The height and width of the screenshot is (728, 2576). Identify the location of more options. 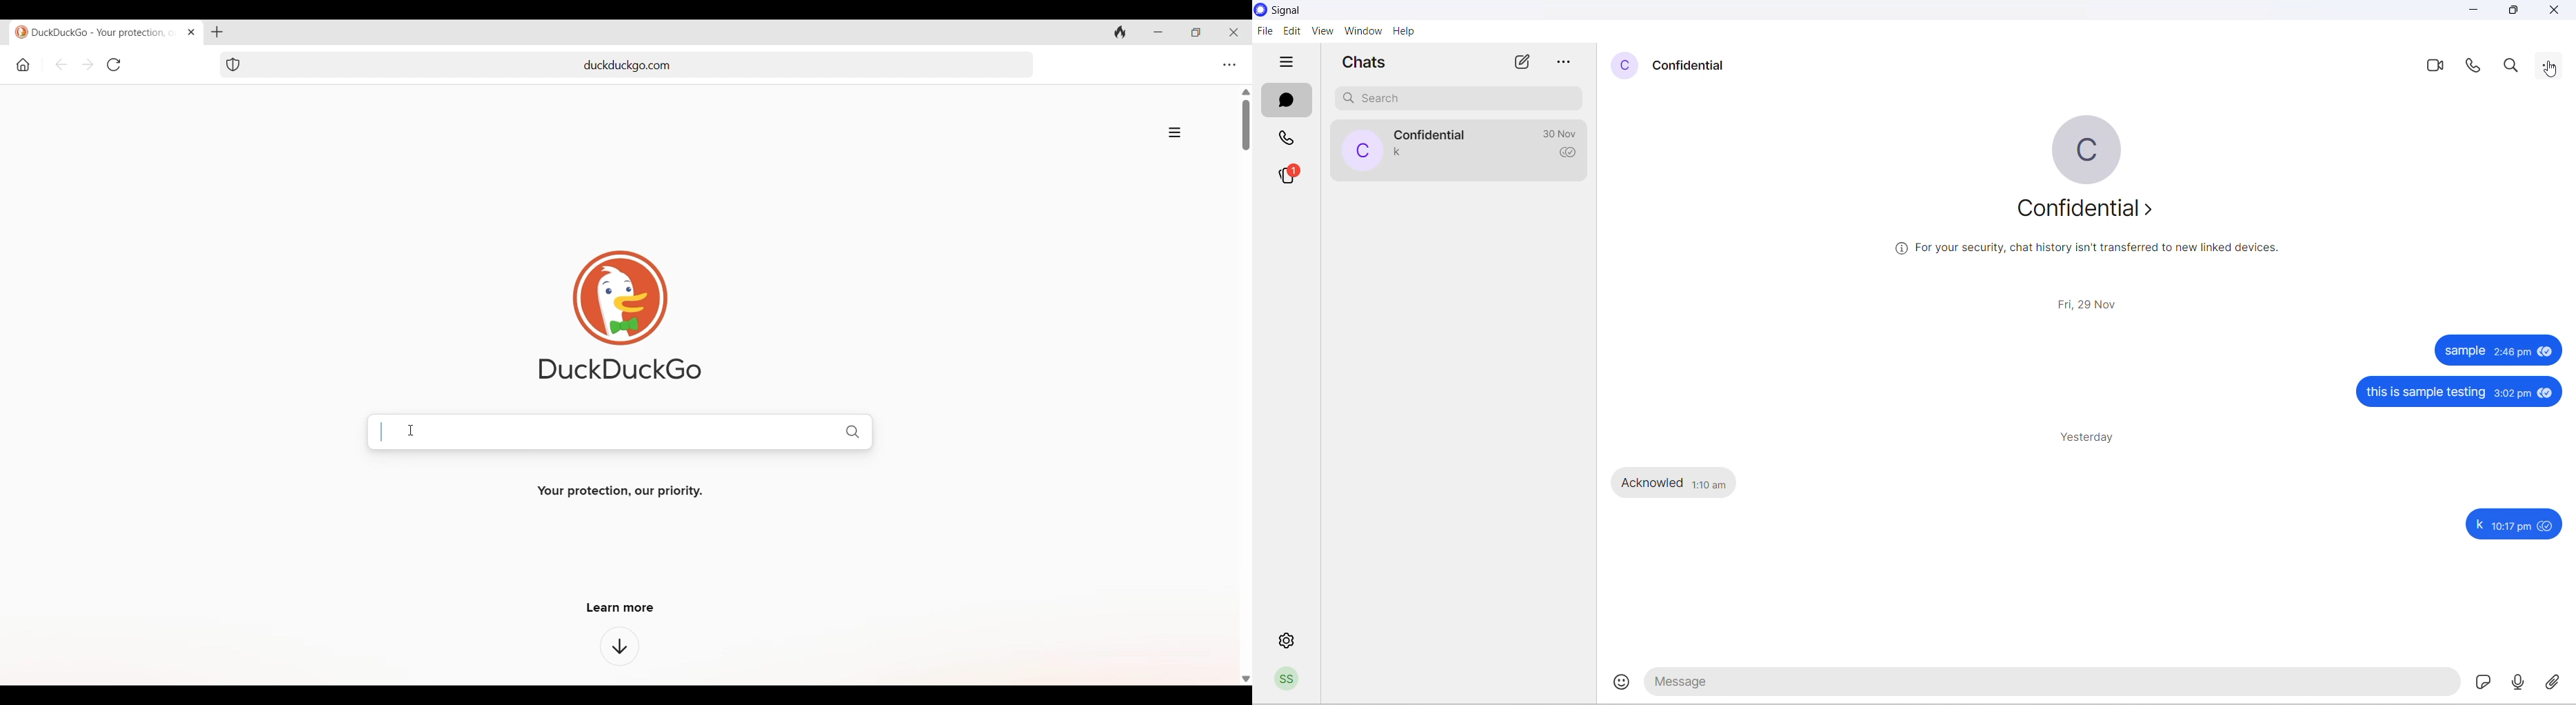
(1567, 59).